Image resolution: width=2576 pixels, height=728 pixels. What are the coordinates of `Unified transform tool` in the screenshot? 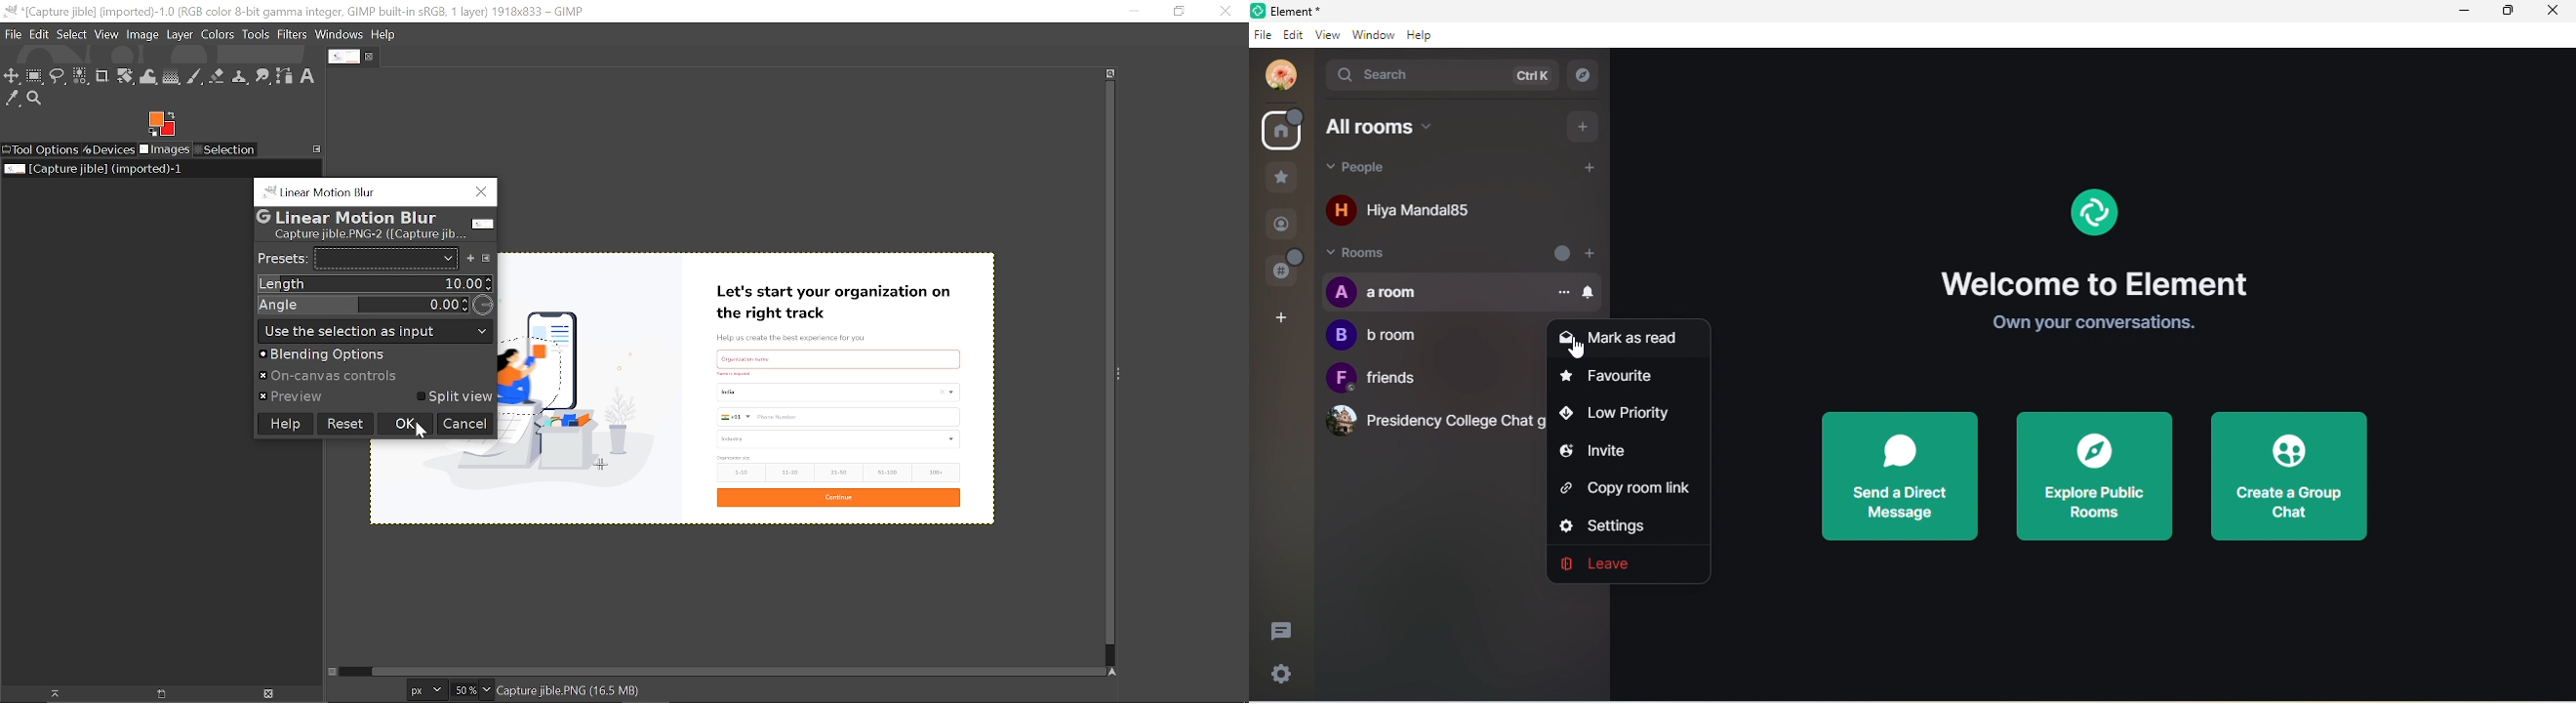 It's located at (125, 77).